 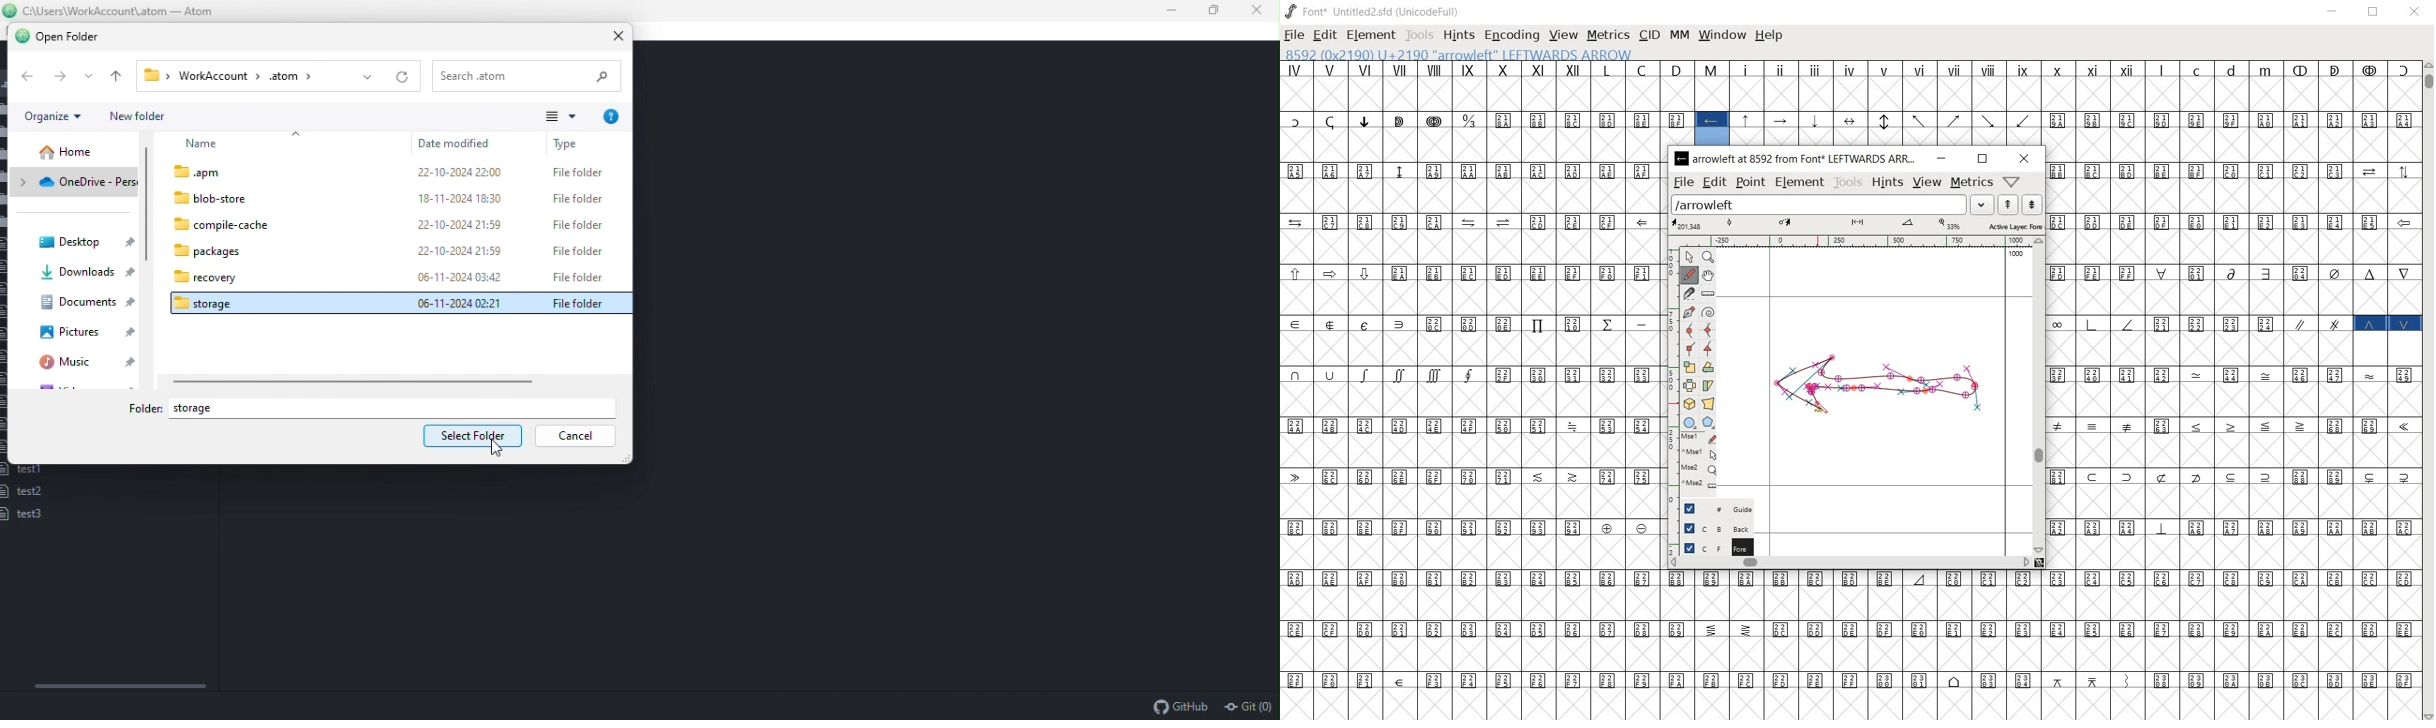 What do you see at coordinates (2375, 11) in the screenshot?
I see `restore` at bounding box center [2375, 11].